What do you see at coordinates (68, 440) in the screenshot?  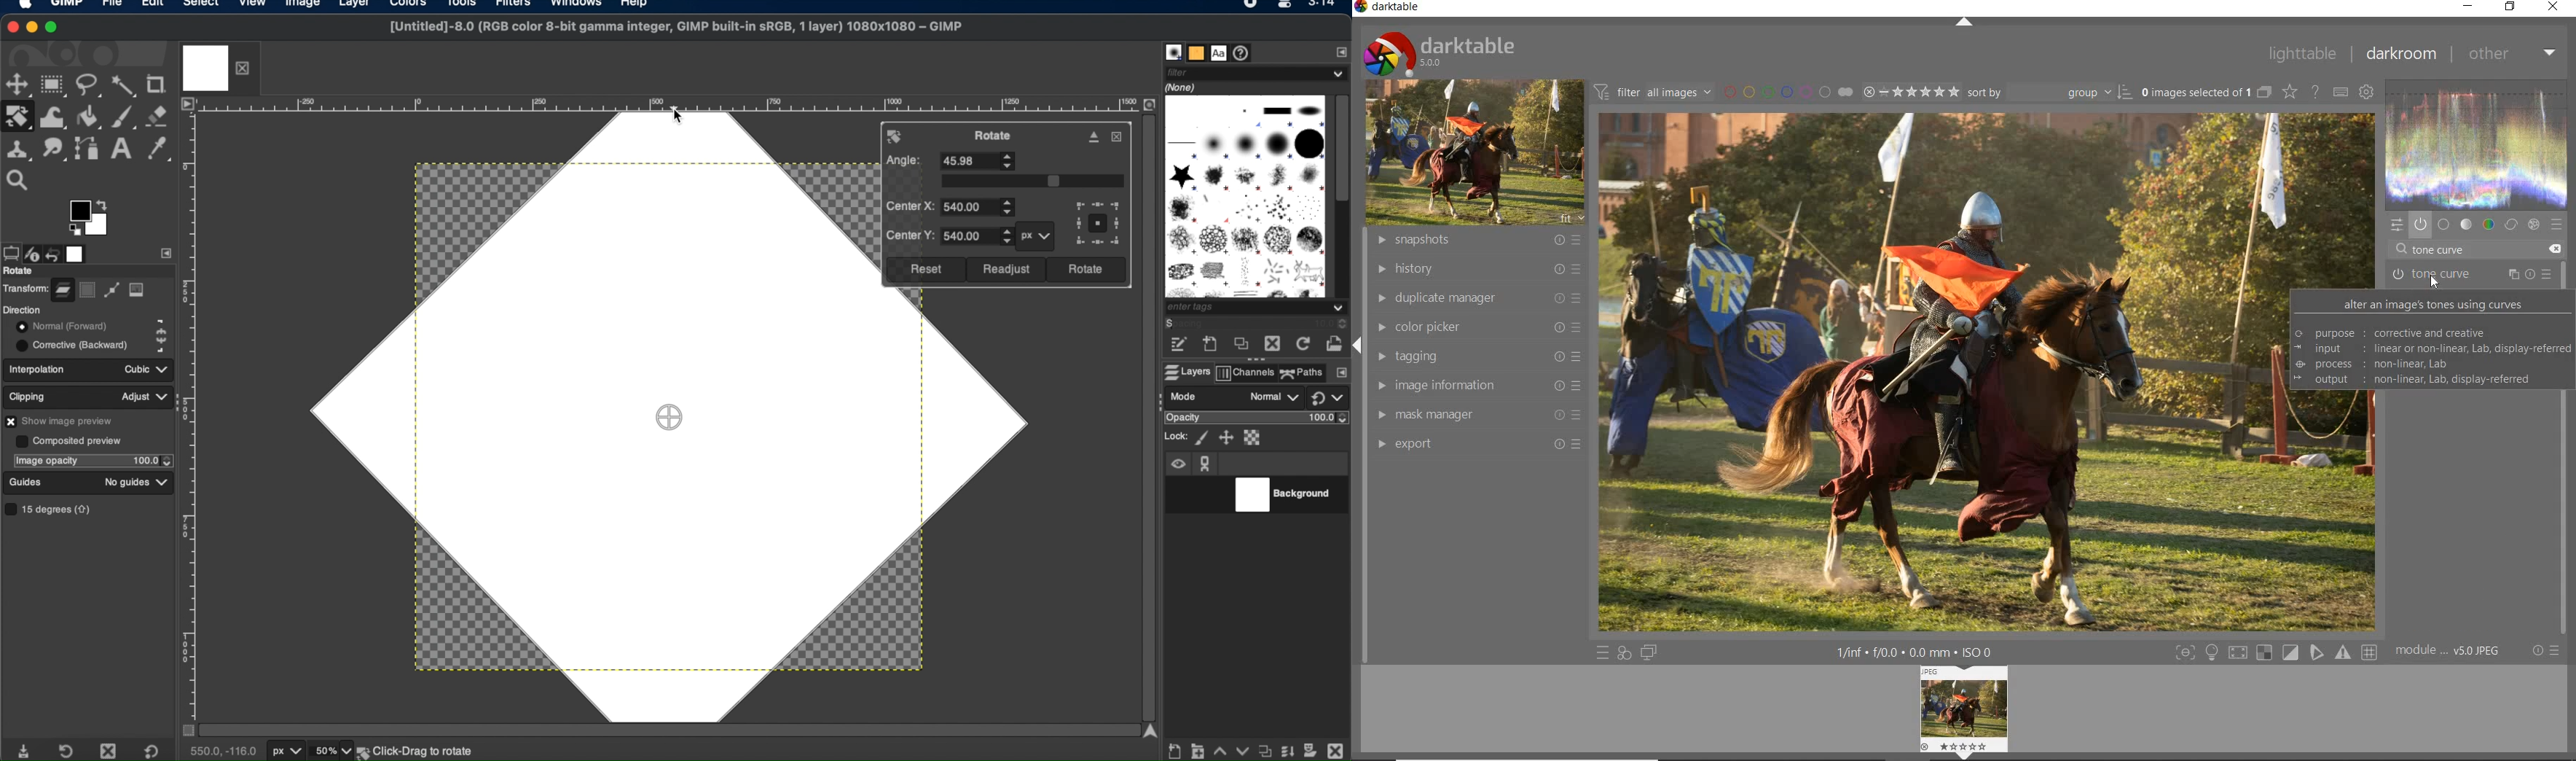 I see `composited preview` at bounding box center [68, 440].